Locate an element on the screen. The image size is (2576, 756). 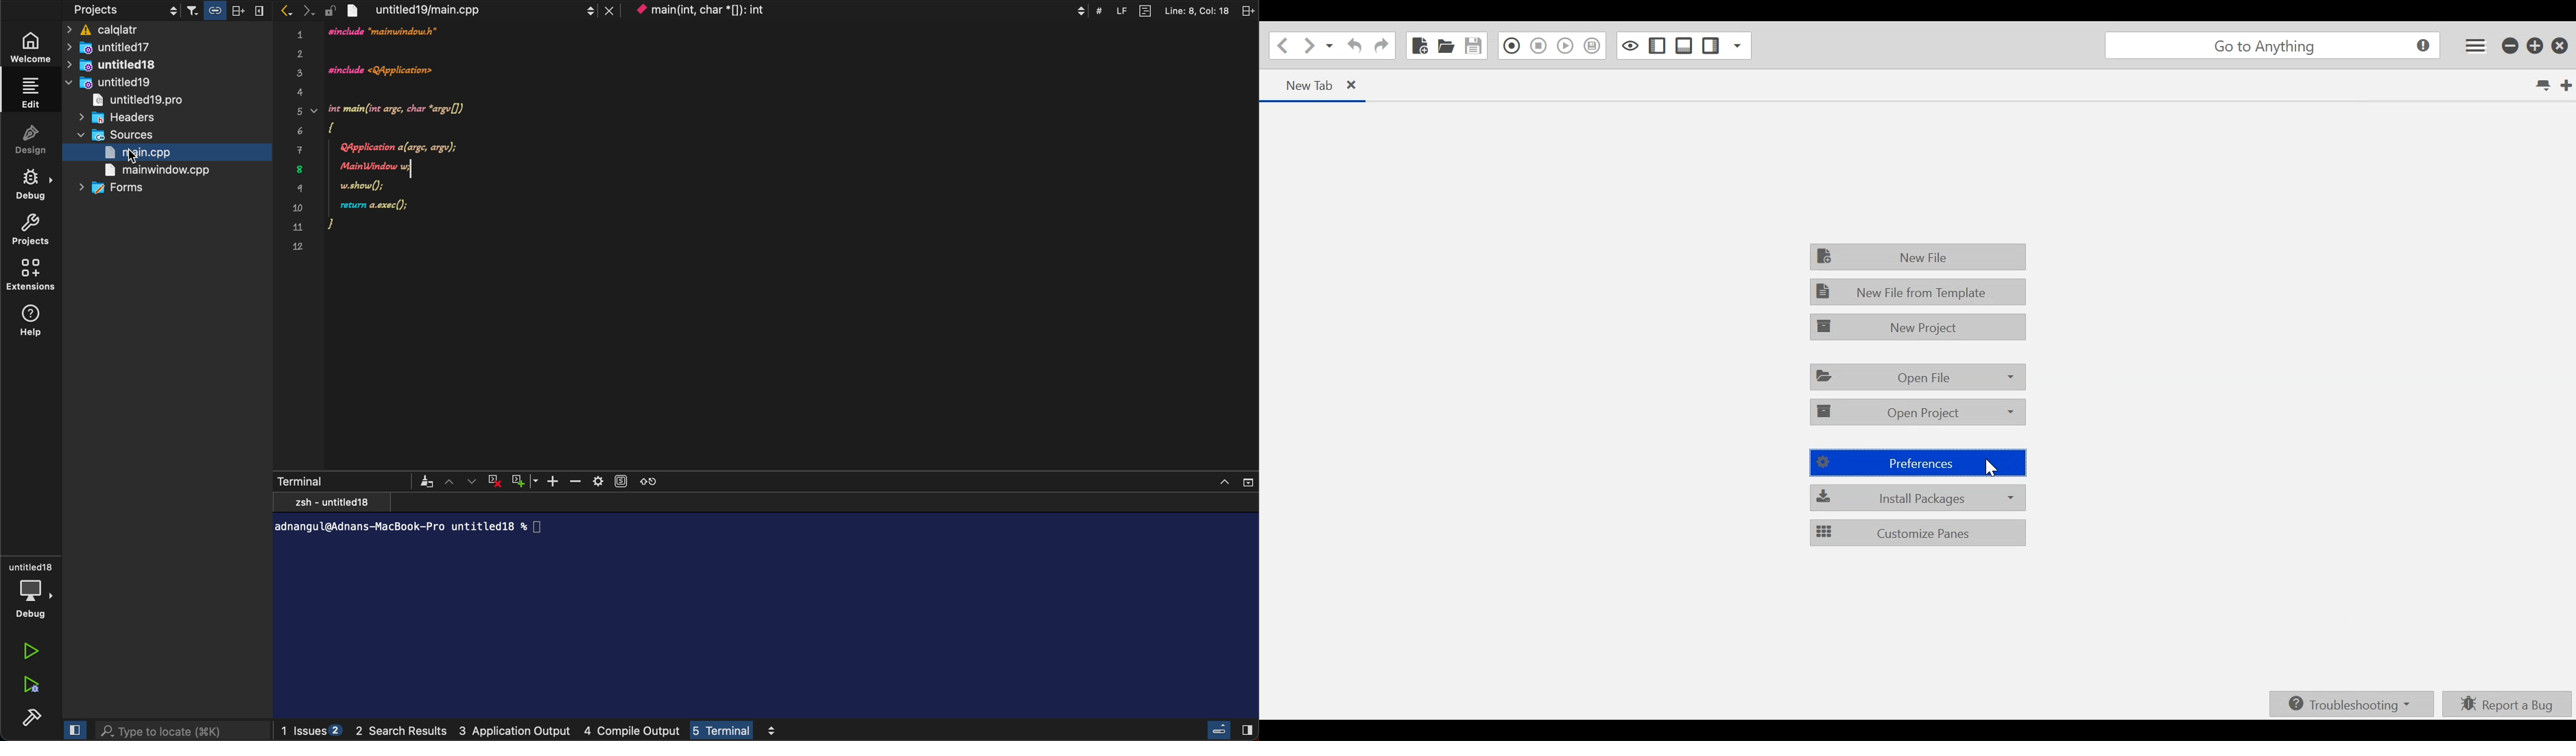
logs is located at coordinates (538, 731).